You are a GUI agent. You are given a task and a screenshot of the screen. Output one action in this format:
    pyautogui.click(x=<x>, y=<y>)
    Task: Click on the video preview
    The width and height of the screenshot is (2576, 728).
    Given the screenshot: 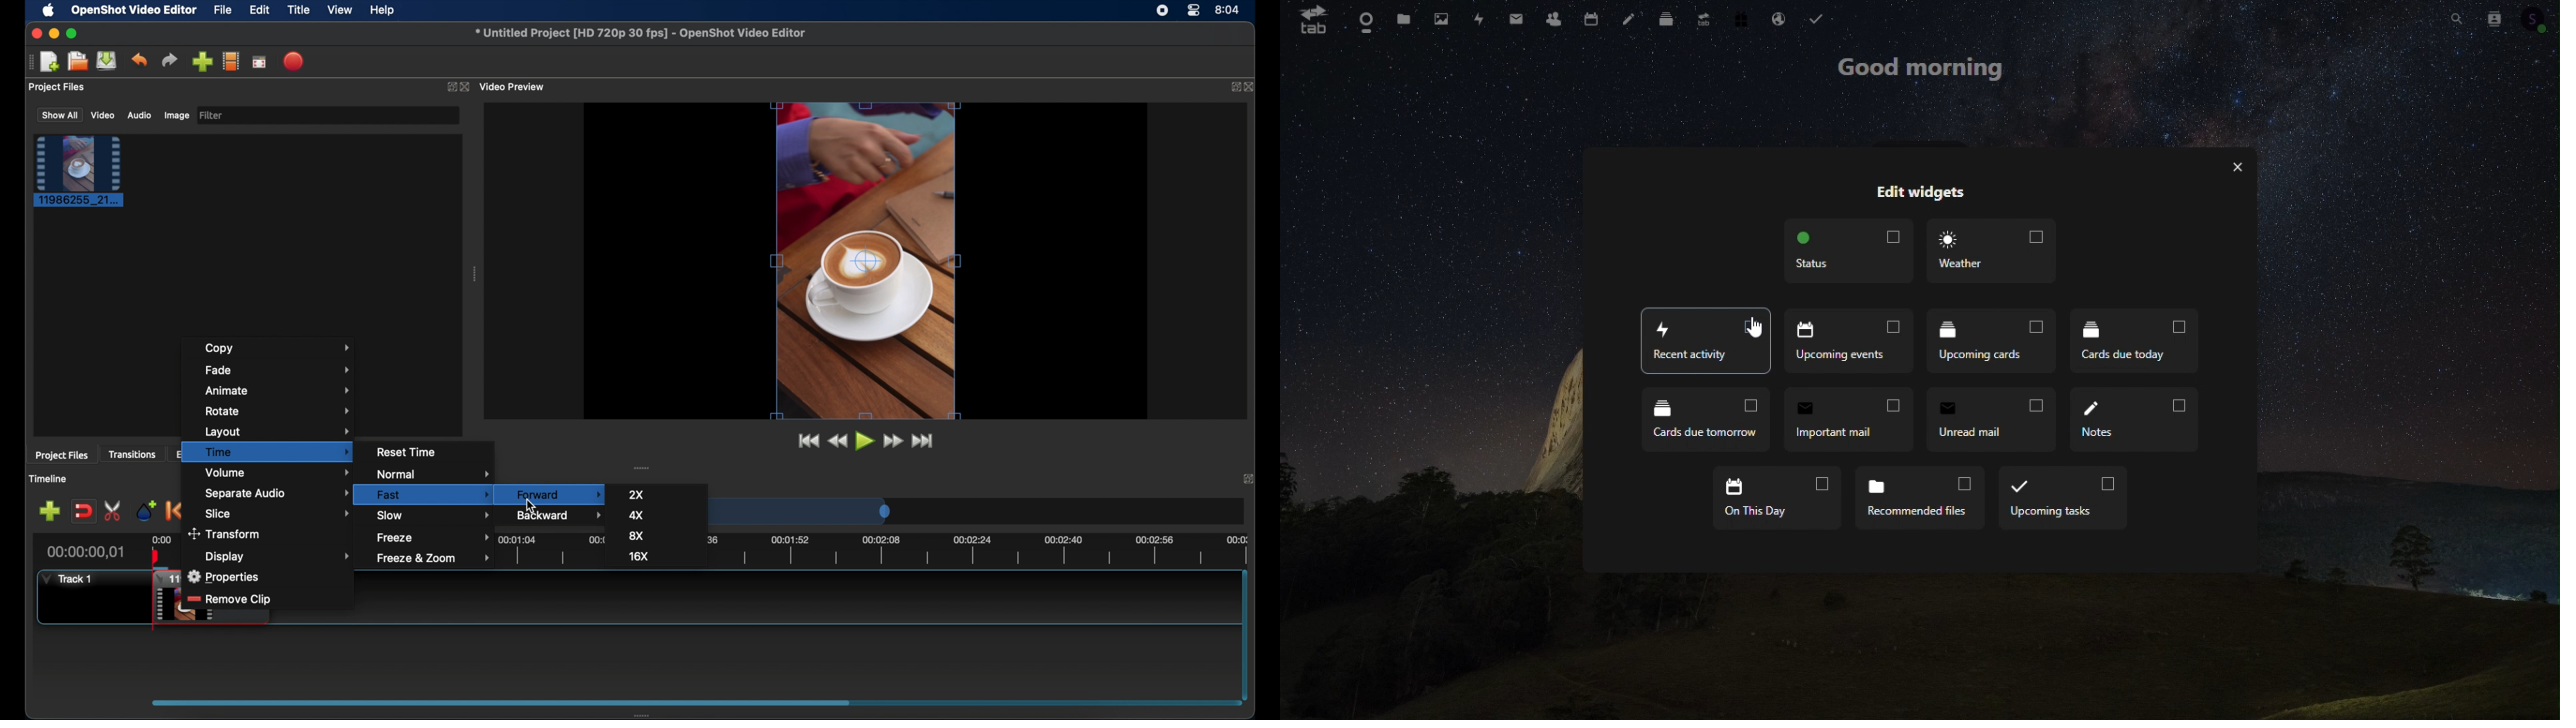 What is the action you would take?
    pyautogui.click(x=514, y=86)
    